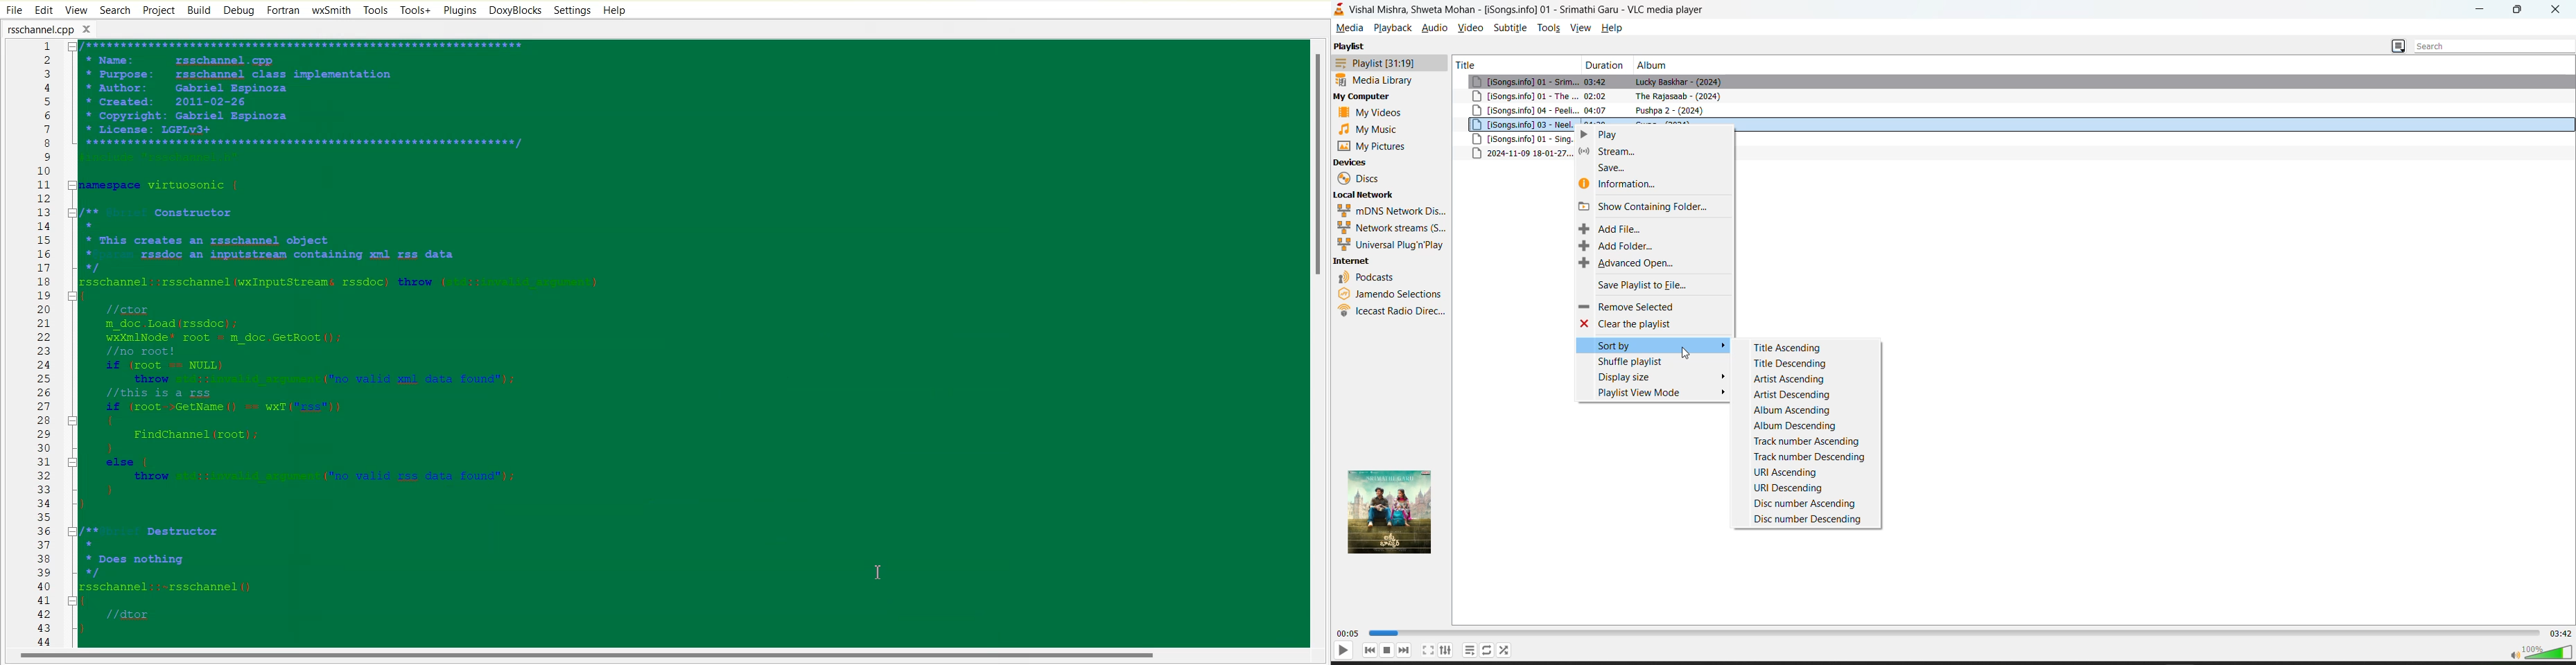 This screenshot has width=2576, height=672. Describe the element at coordinates (1511, 27) in the screenshot. I see `subtitle` at that location.